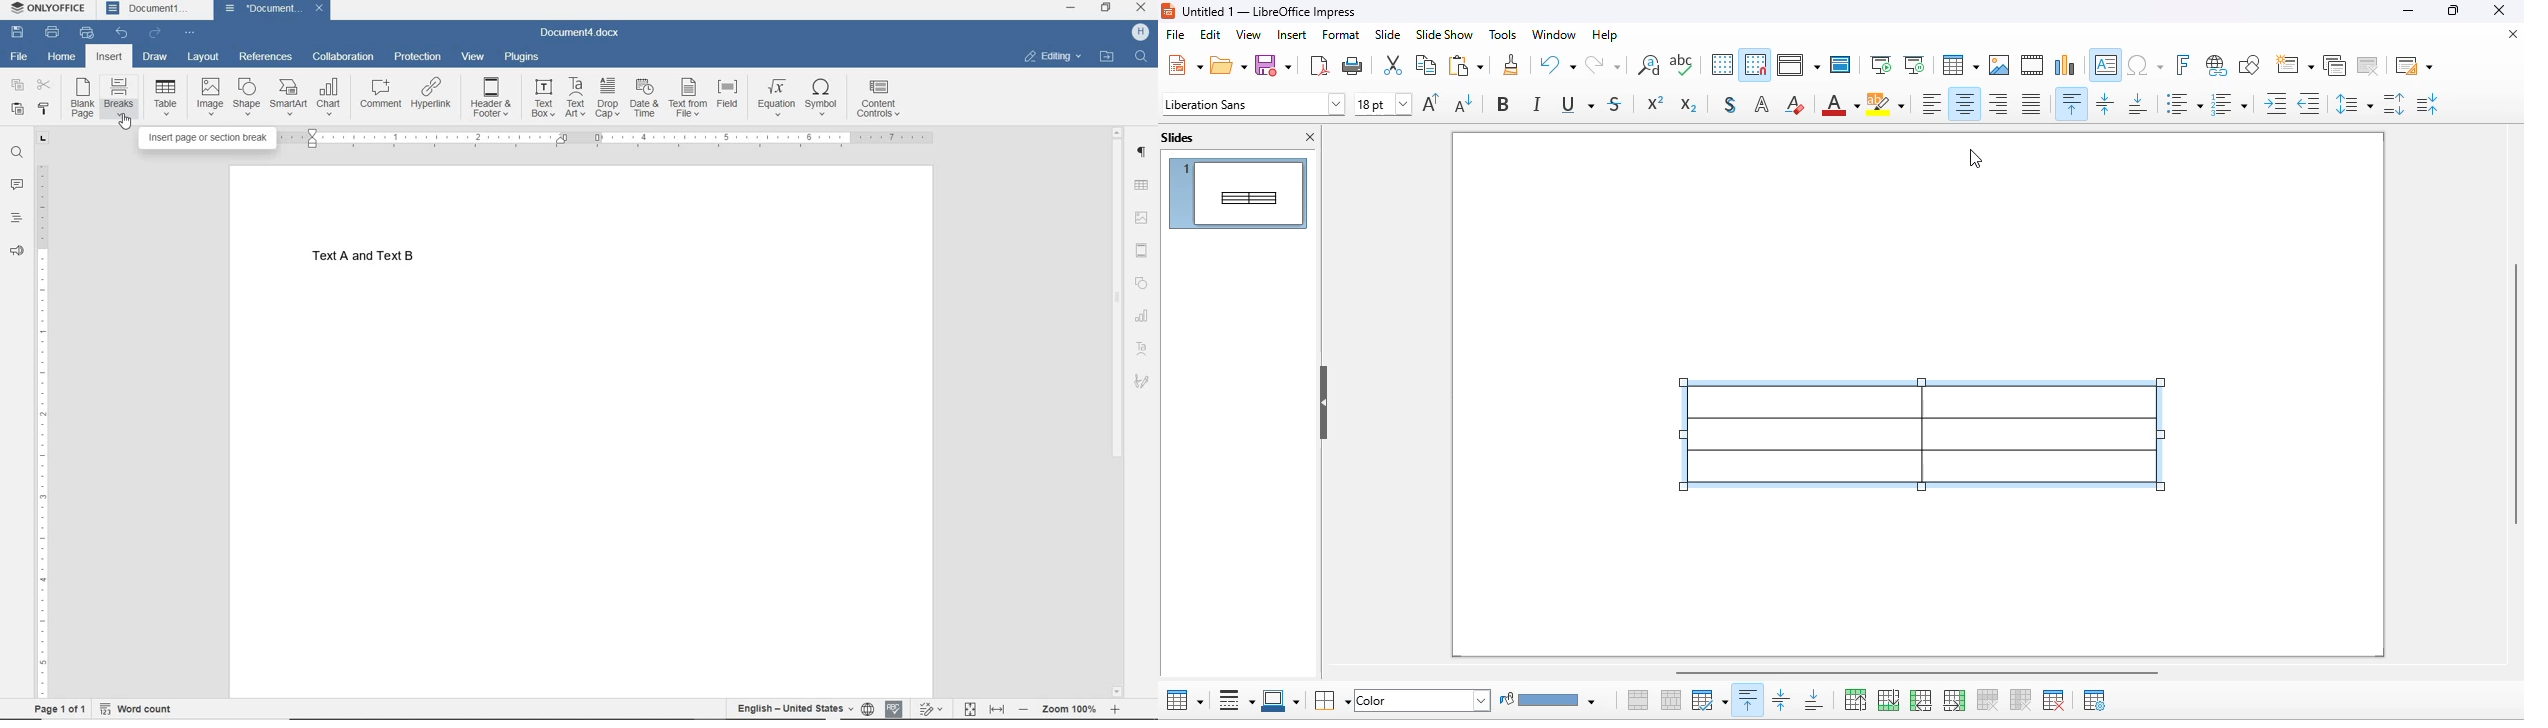  Describe the element at coordinates (2513, 34) in the screenshot. I see `close document` at that location.